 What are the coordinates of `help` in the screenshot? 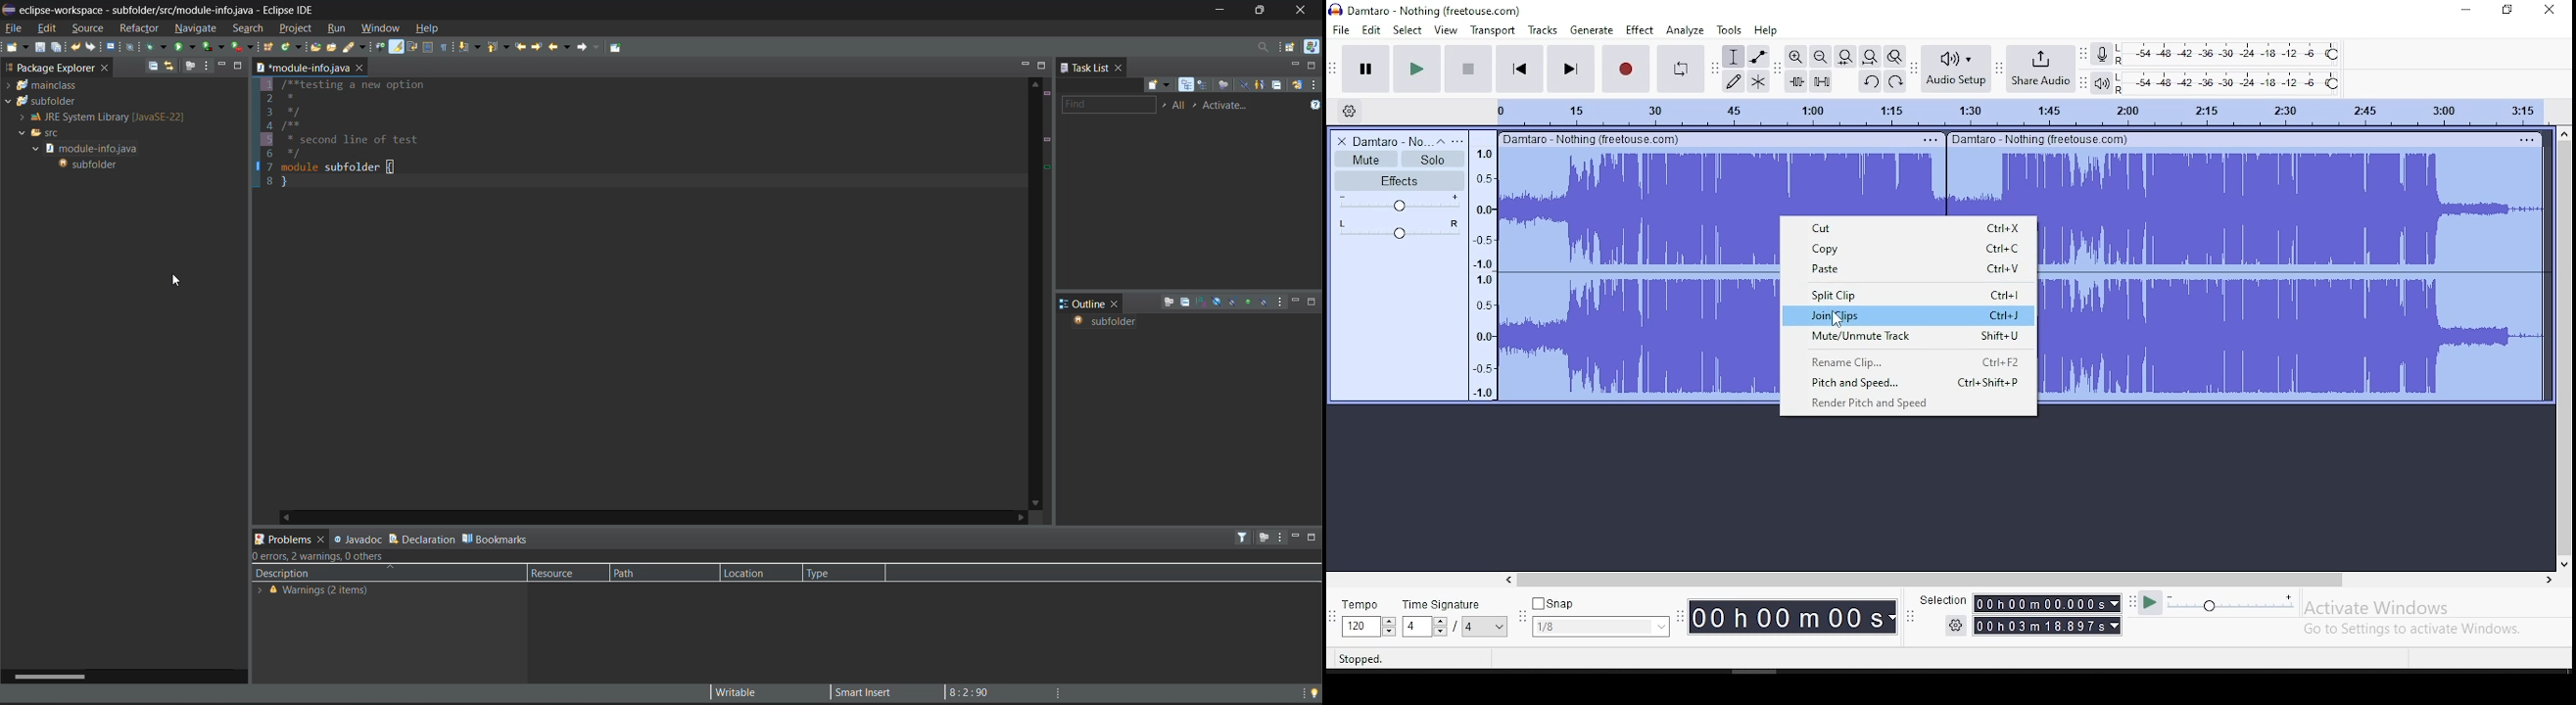 It's located at (1766, 29).